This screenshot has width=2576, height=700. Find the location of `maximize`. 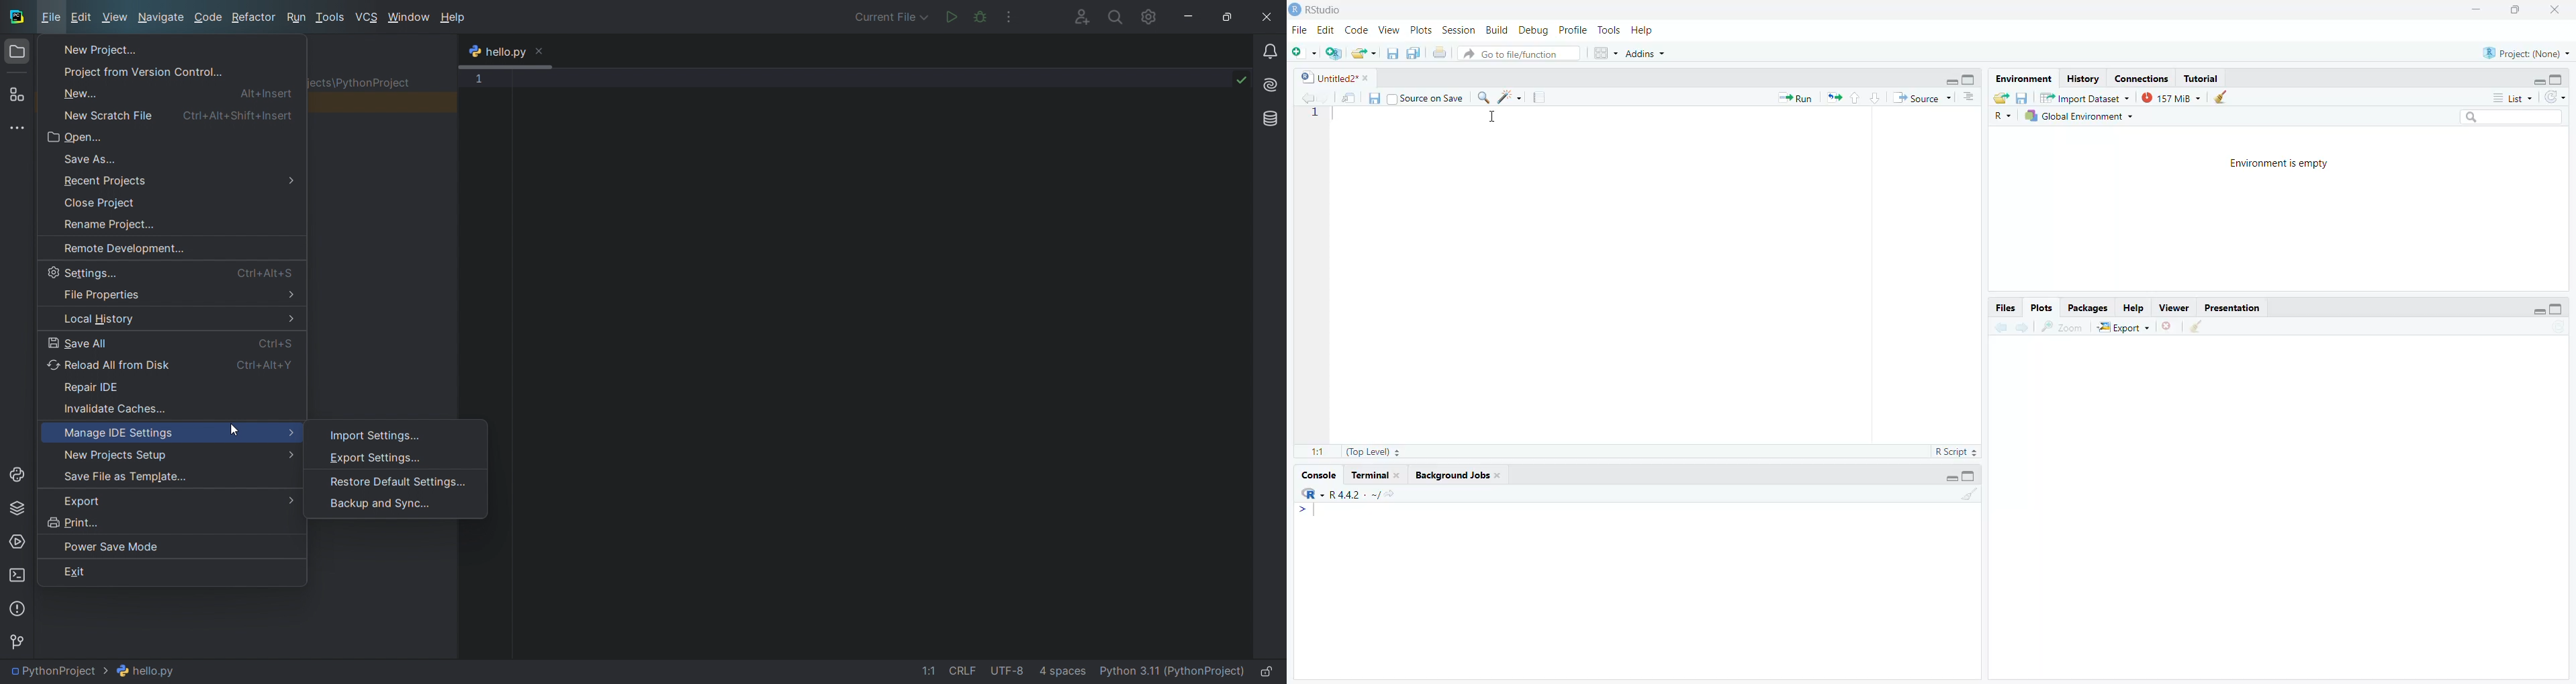

maximize is located at coordinates (2557, 79).